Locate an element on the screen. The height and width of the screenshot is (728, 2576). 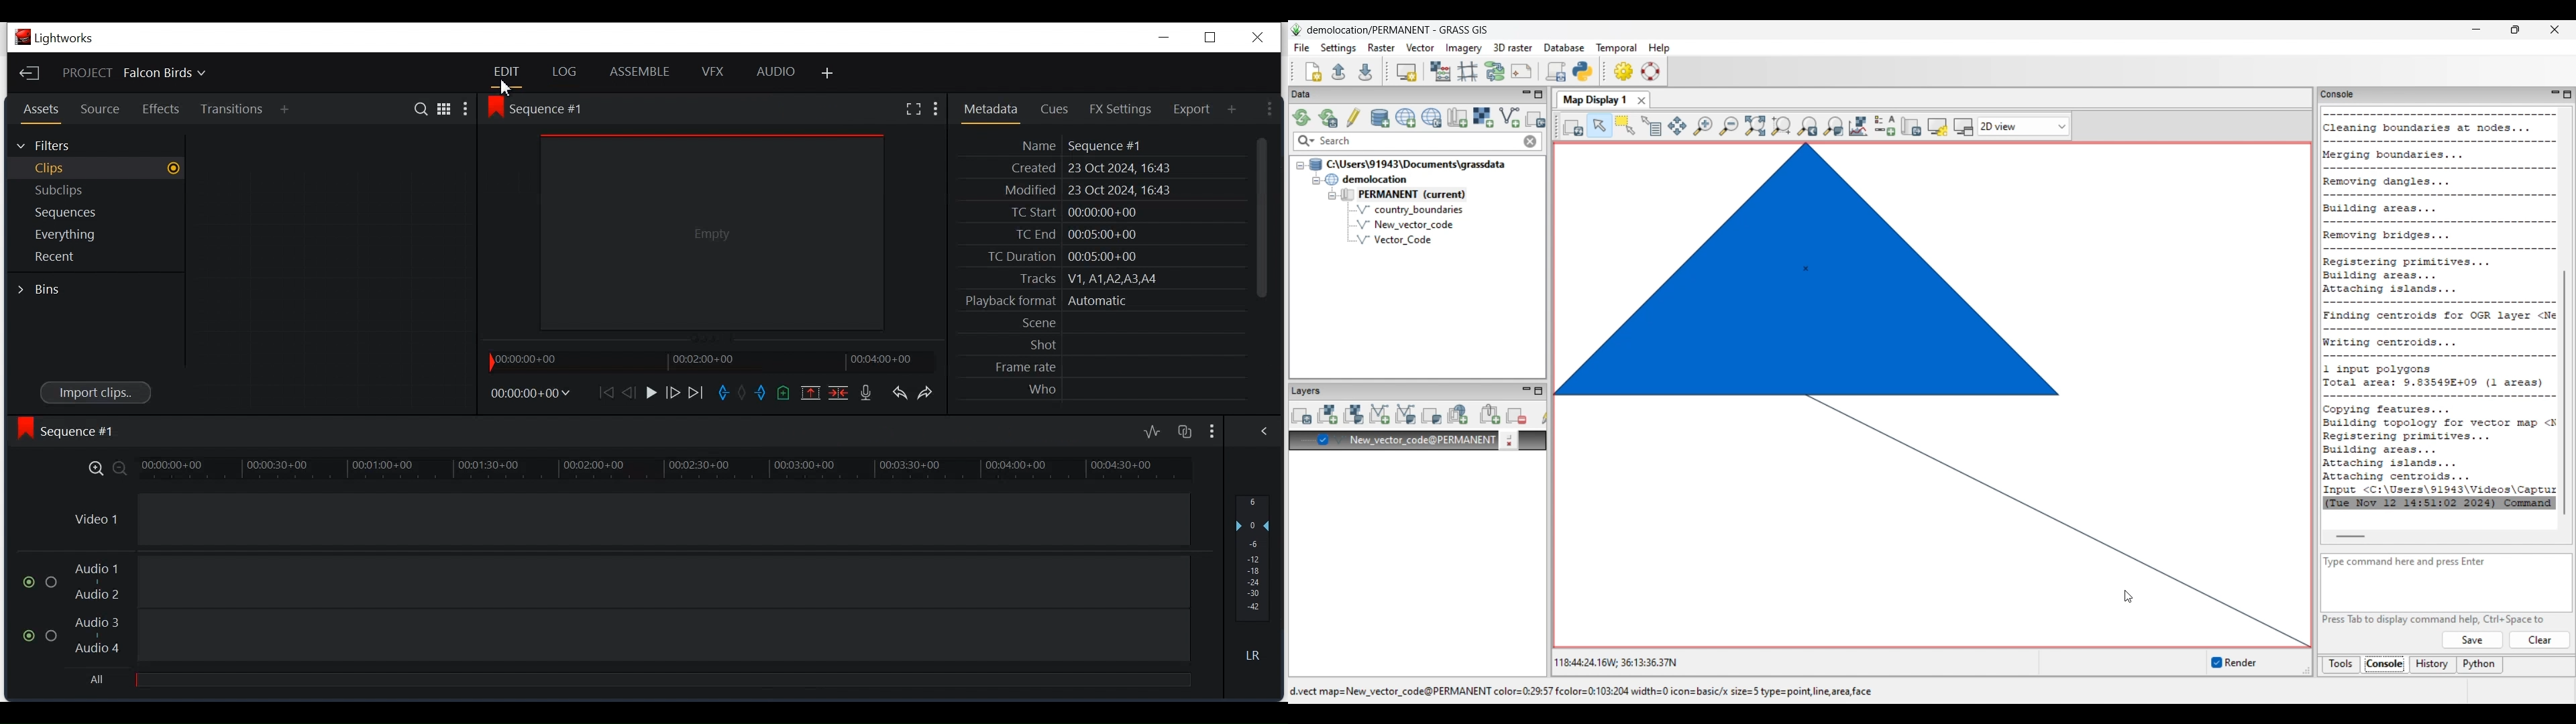
Fullscreen is located at coordinates (914, 108).